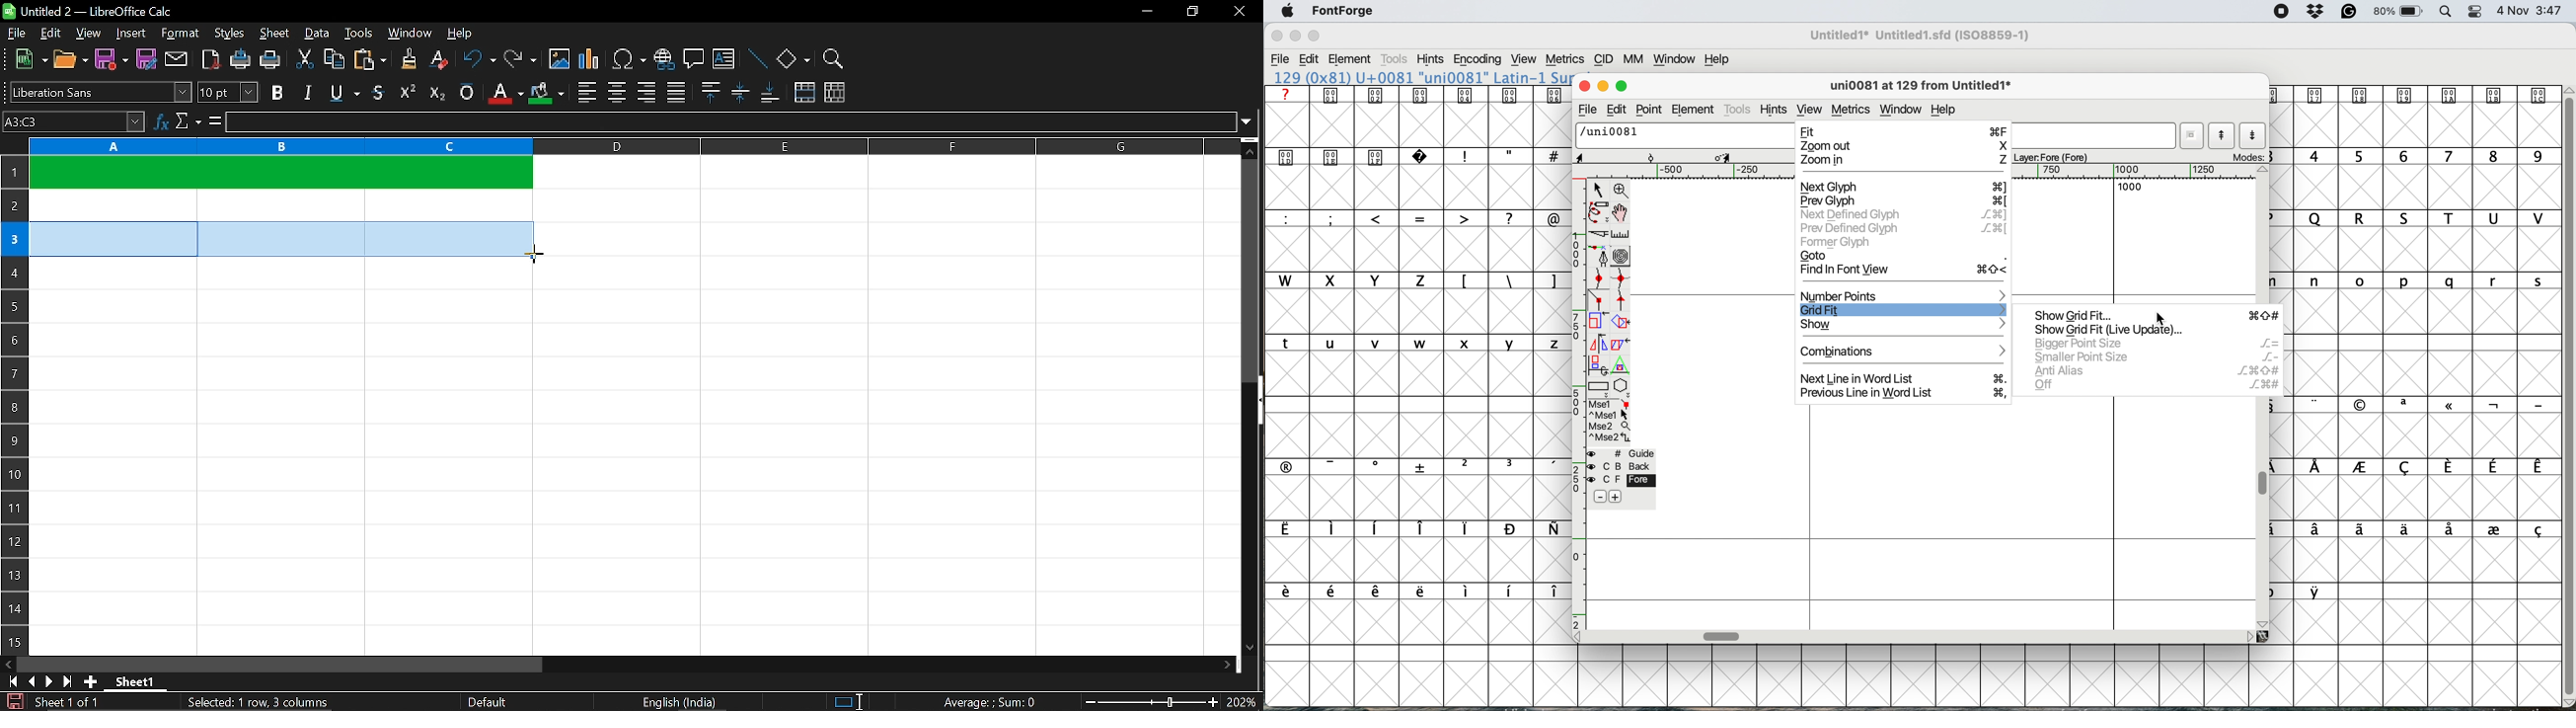  Describe the element at coordinates (30, 681) in the screenshot. I see `previous sheet` at that location.